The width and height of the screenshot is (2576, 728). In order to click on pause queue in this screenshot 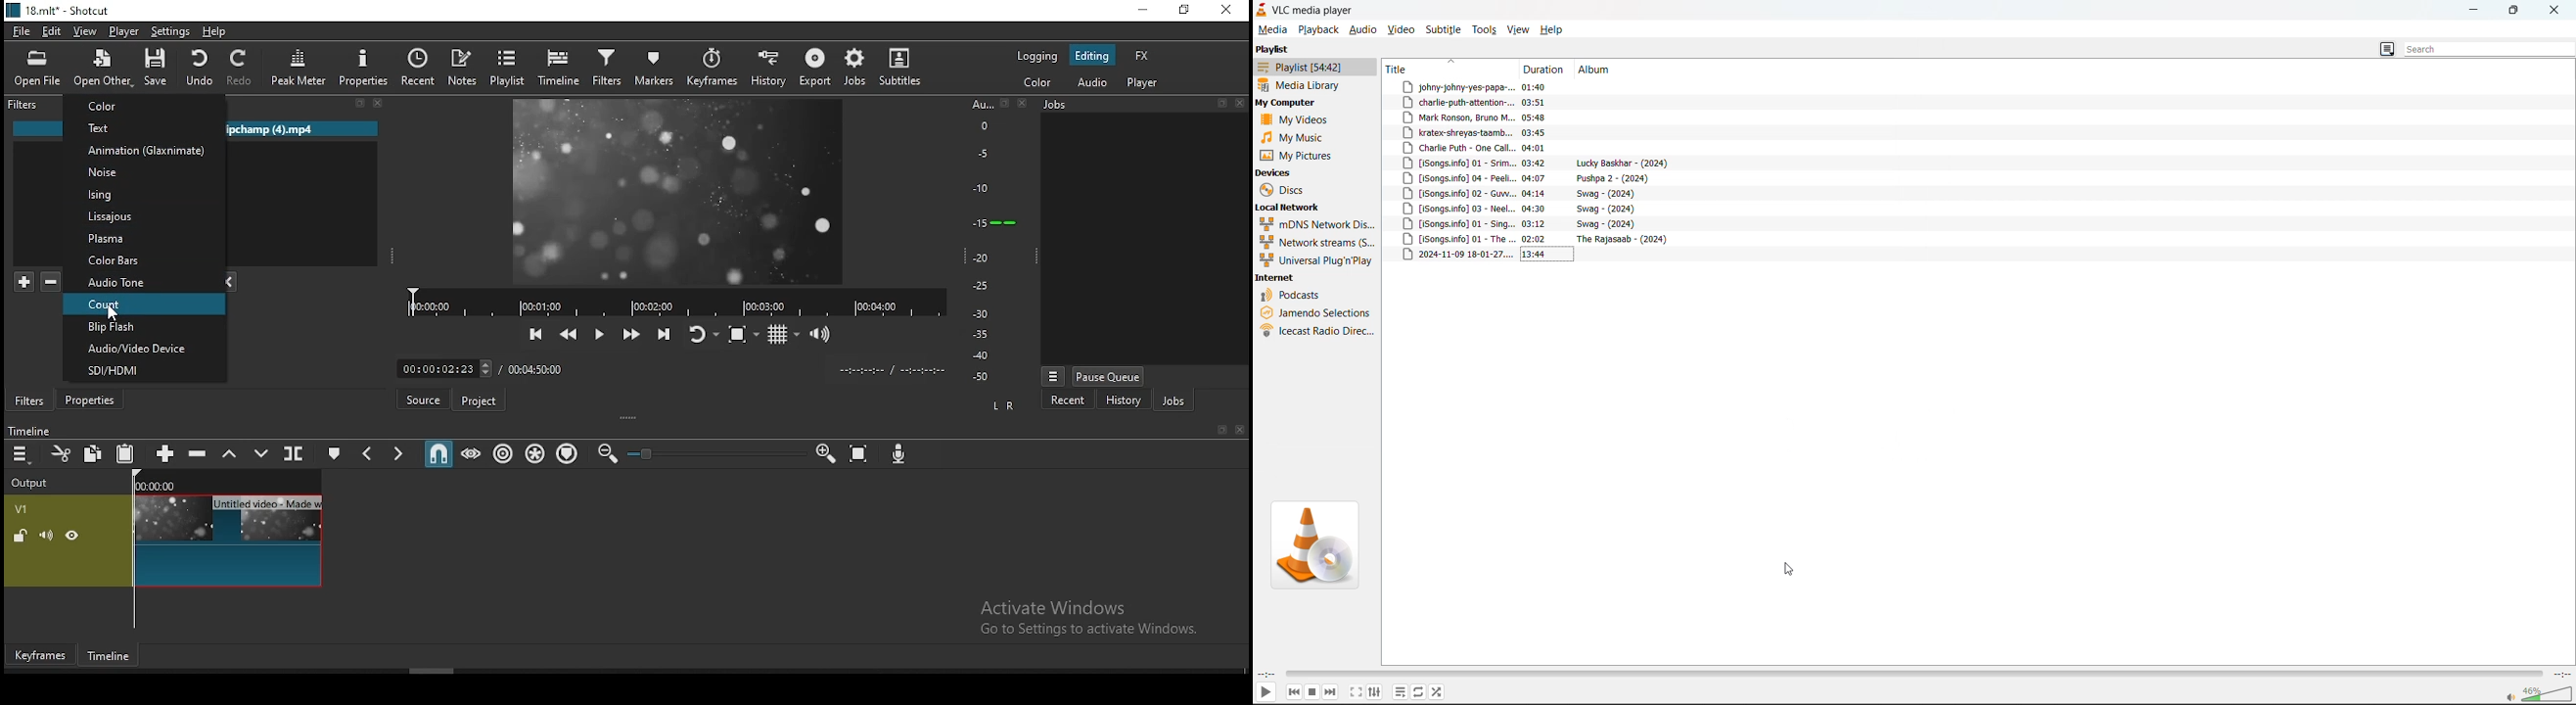, I will do `click(1109, 375)`.